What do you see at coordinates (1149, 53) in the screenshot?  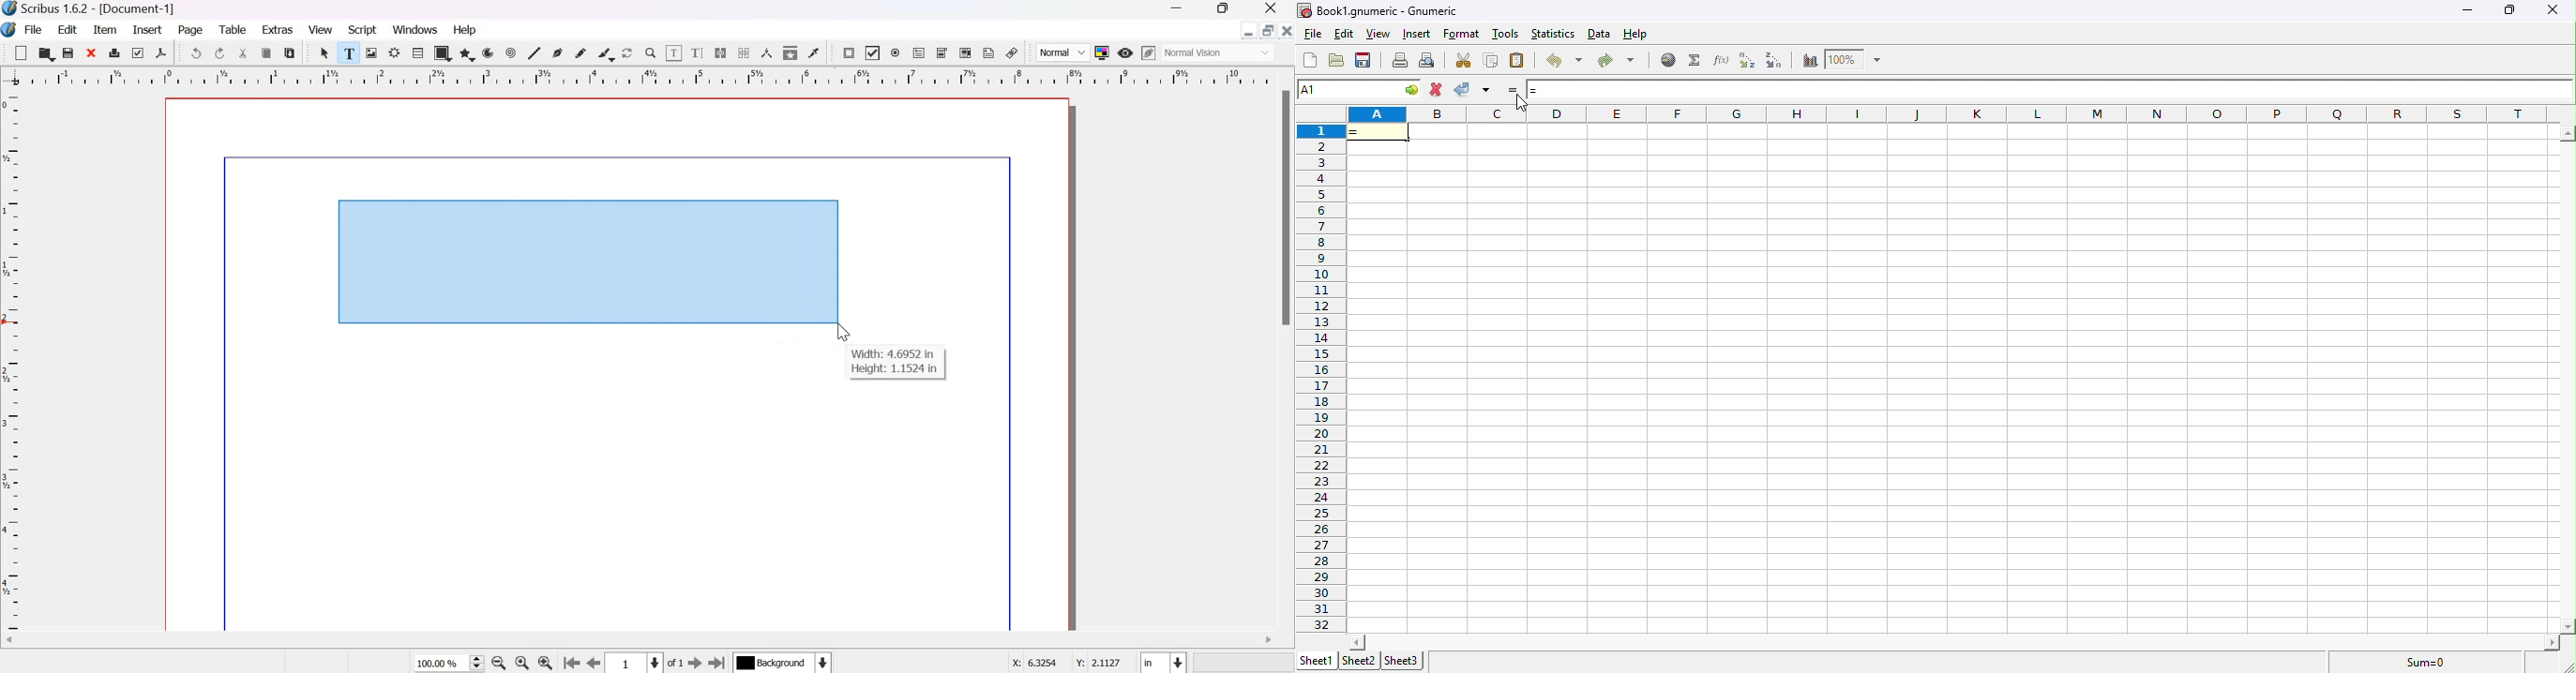 I see `edit in preview mode` at bounding box center [1149, 53].